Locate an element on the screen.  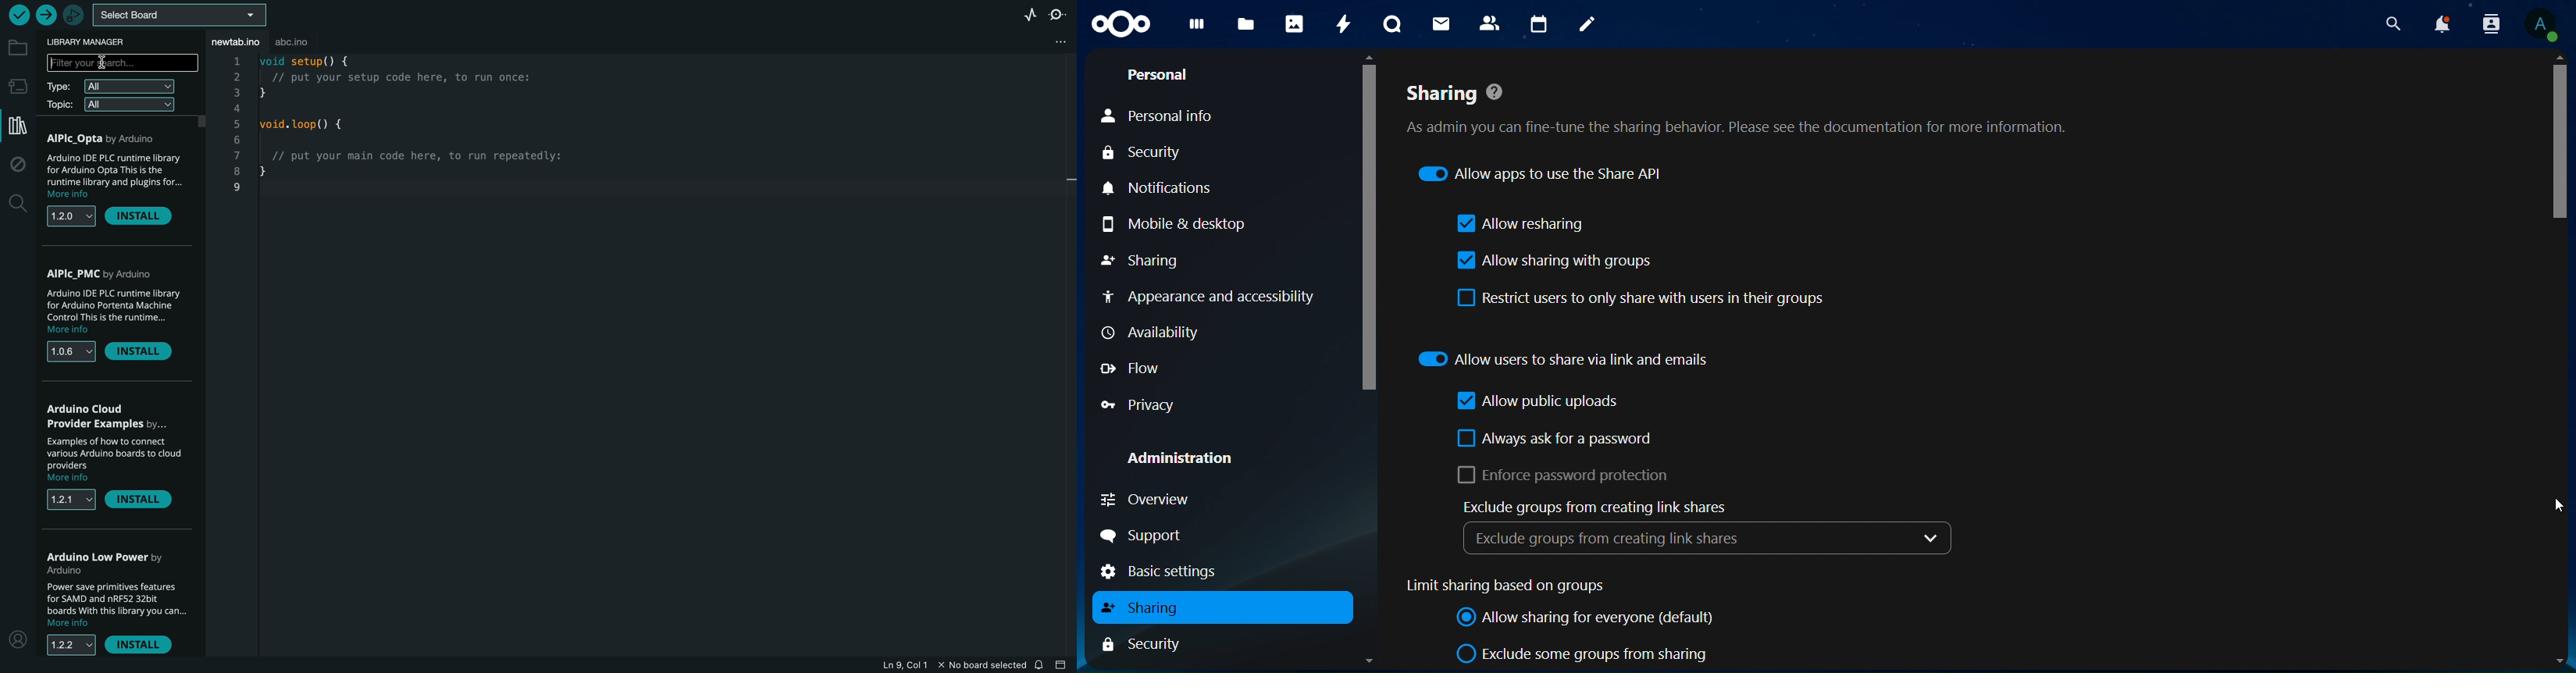
upload is located at coordinates (46, 15).